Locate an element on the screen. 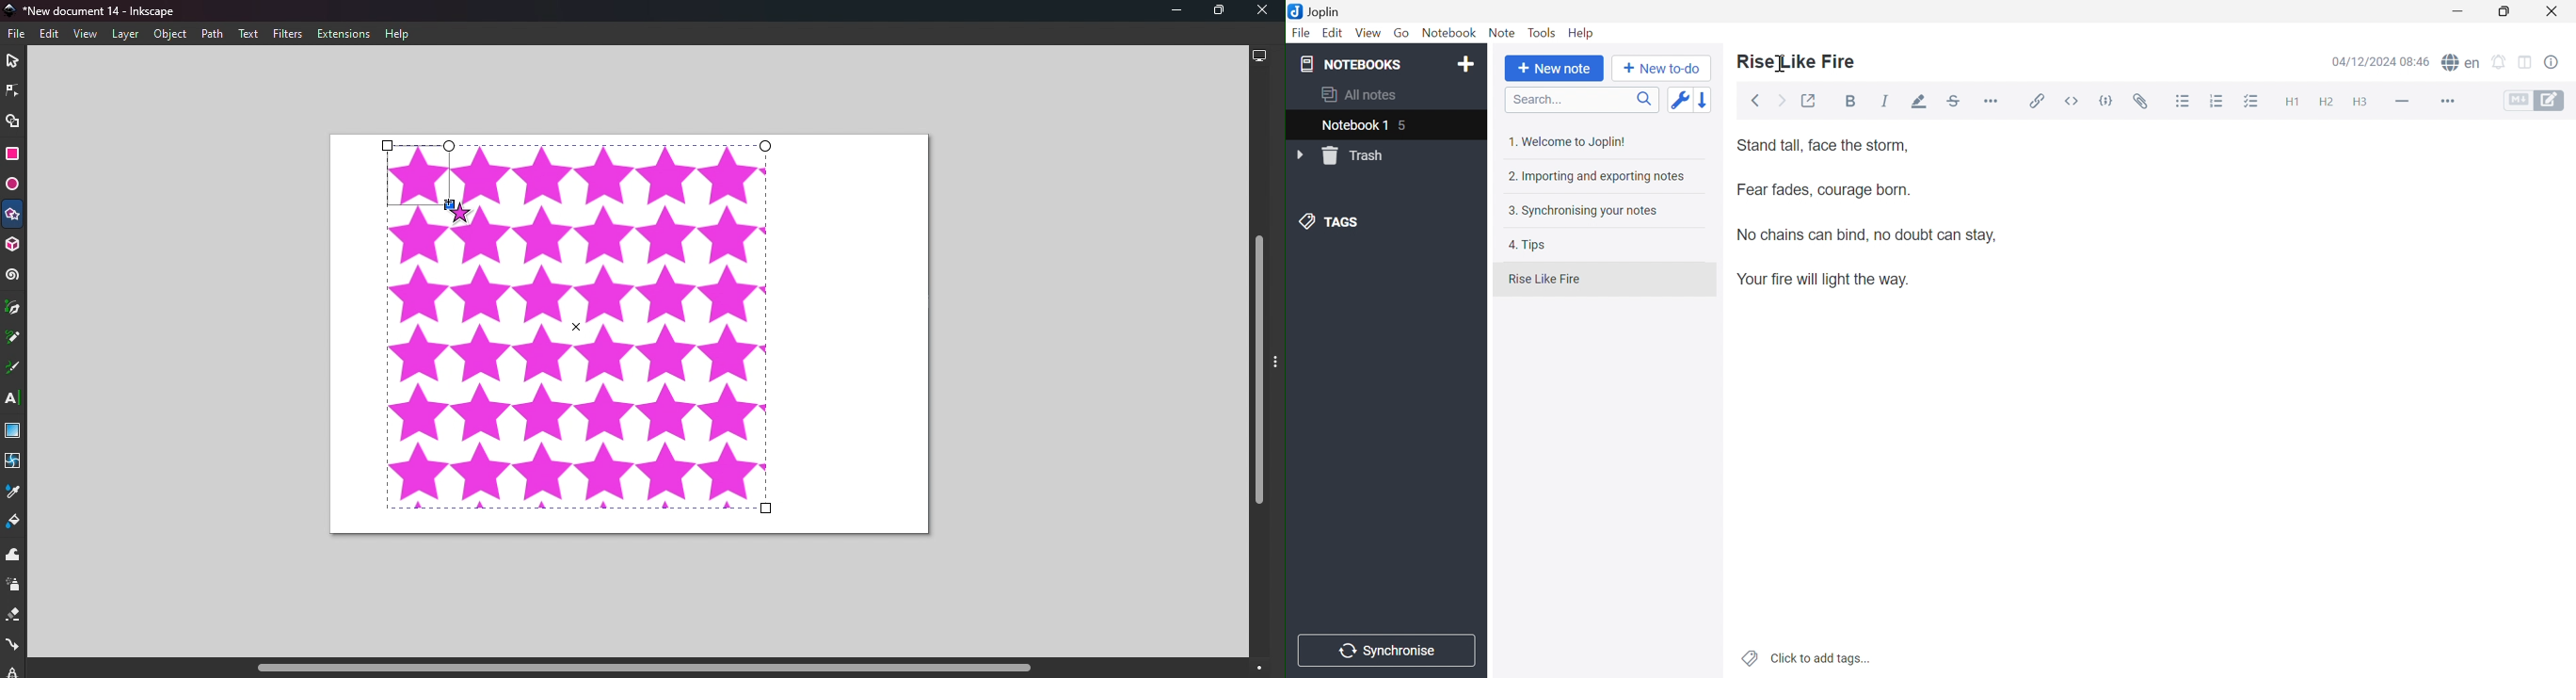 This screenshot has height=700, width=2576. More is located at coordinates (2447, 102).